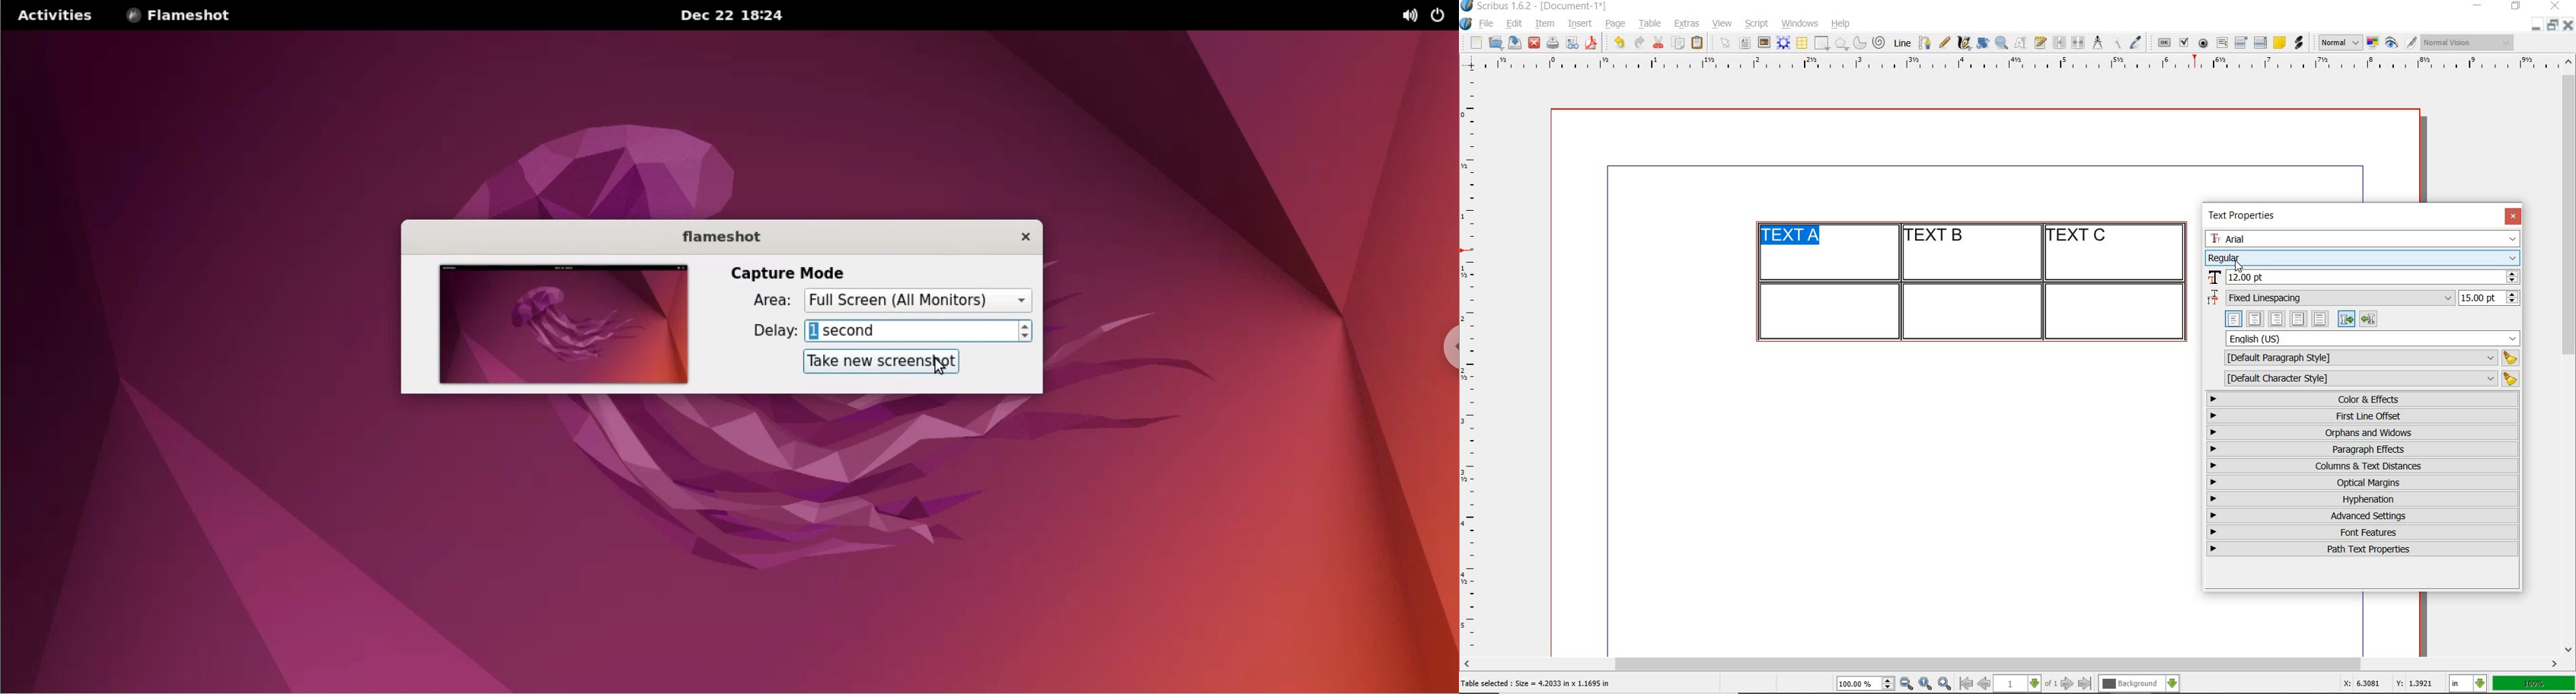 The height and width of the screenshot is (700, 2576). What do you see at coordinates (1841, 43) in the screenshot?
I see `polygon` at bounding box center [1841, 43].